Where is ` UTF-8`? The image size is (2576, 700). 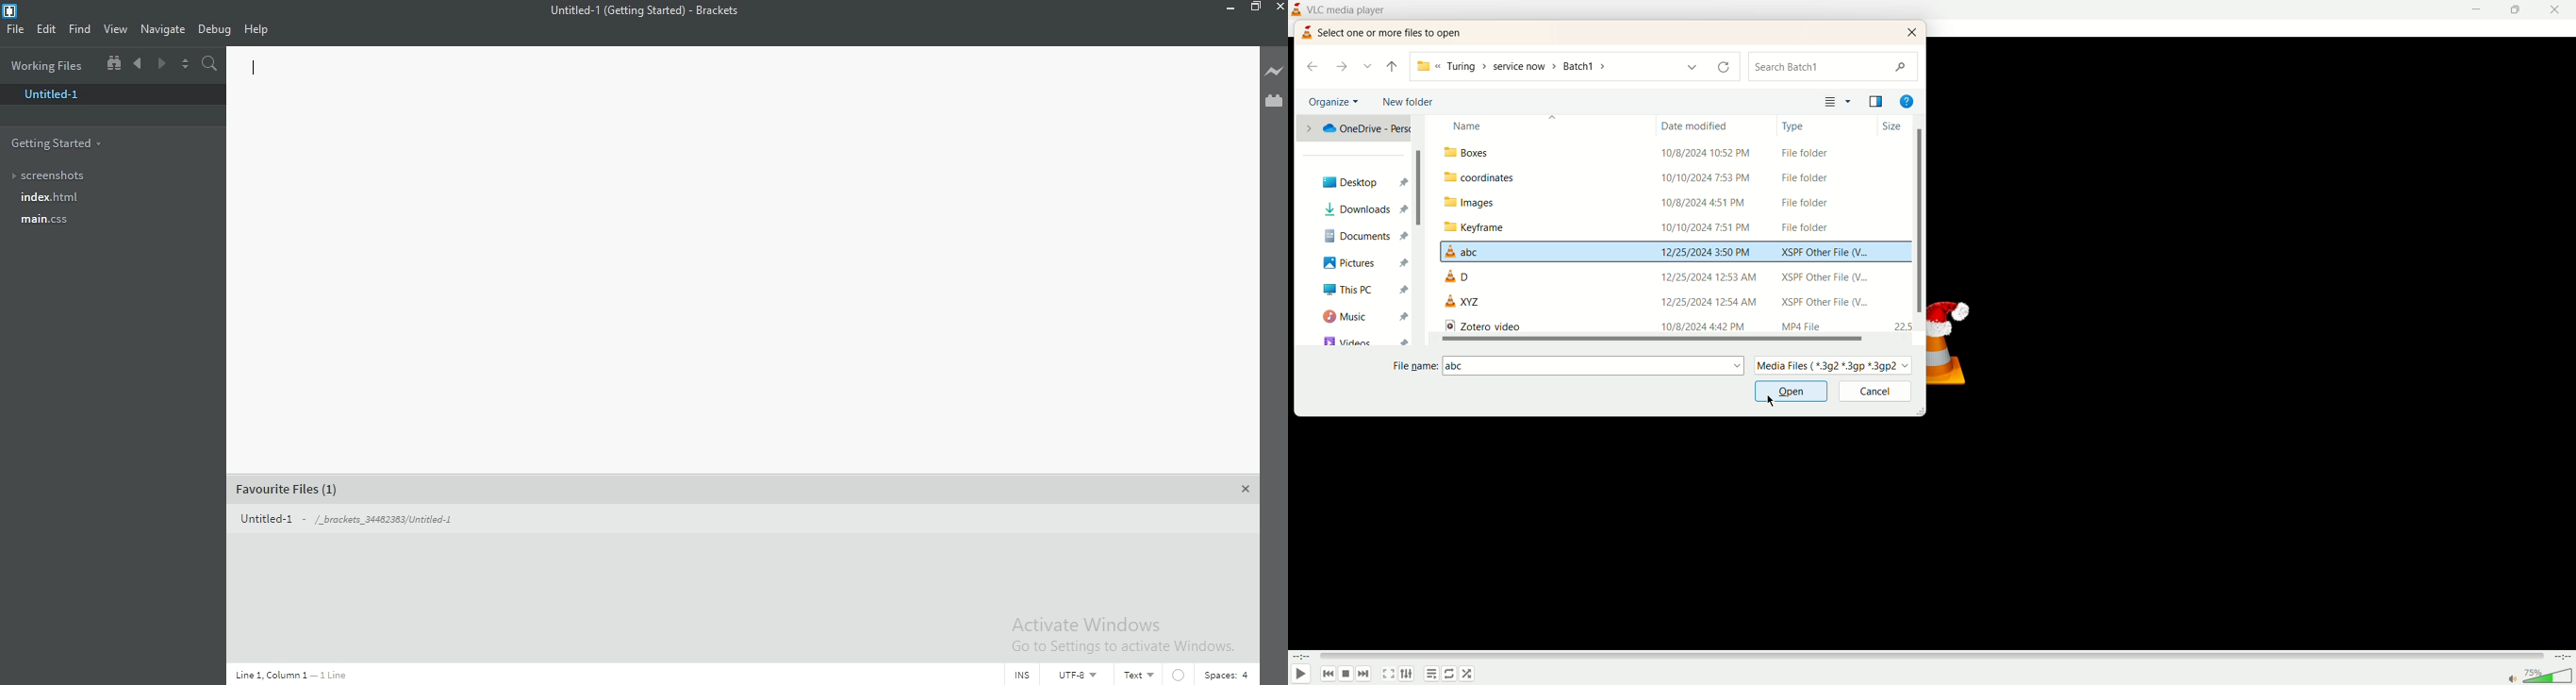
 UTF-8 is located at coordinates (1078, 677).